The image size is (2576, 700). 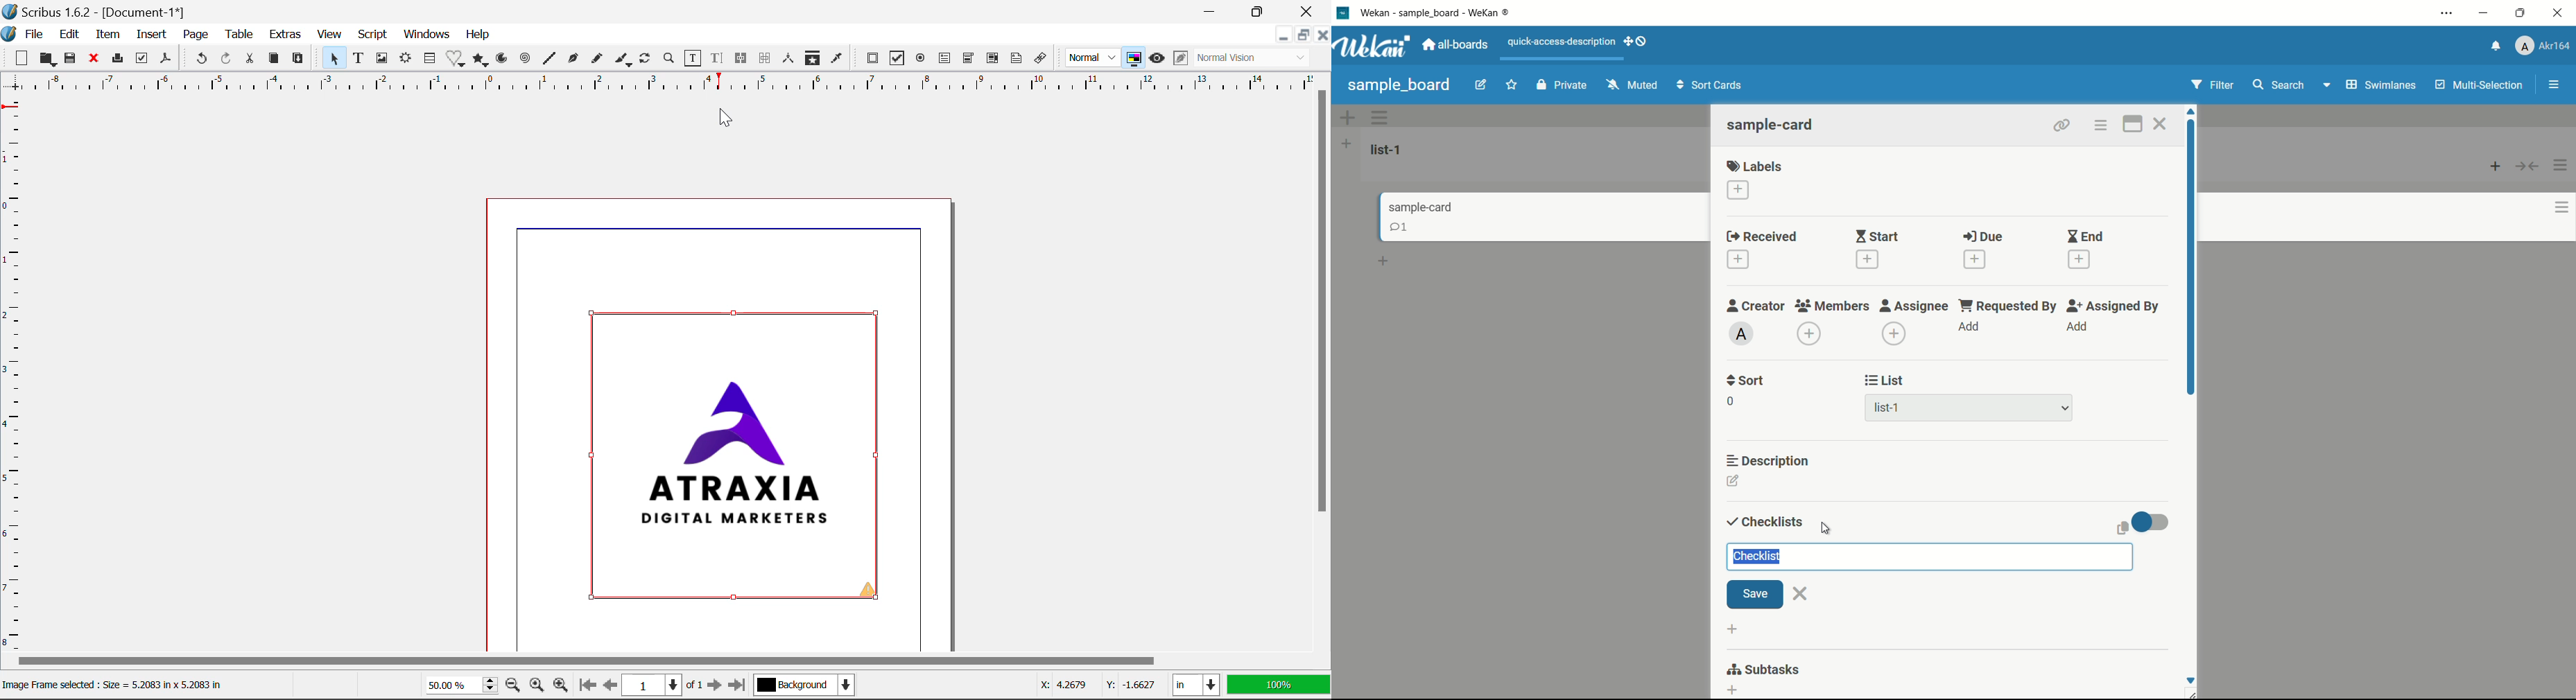 What do you see at coordinates (873, 60) in the screenshot?
I see `Pdf Push Button` at bounding box center [873, 60].